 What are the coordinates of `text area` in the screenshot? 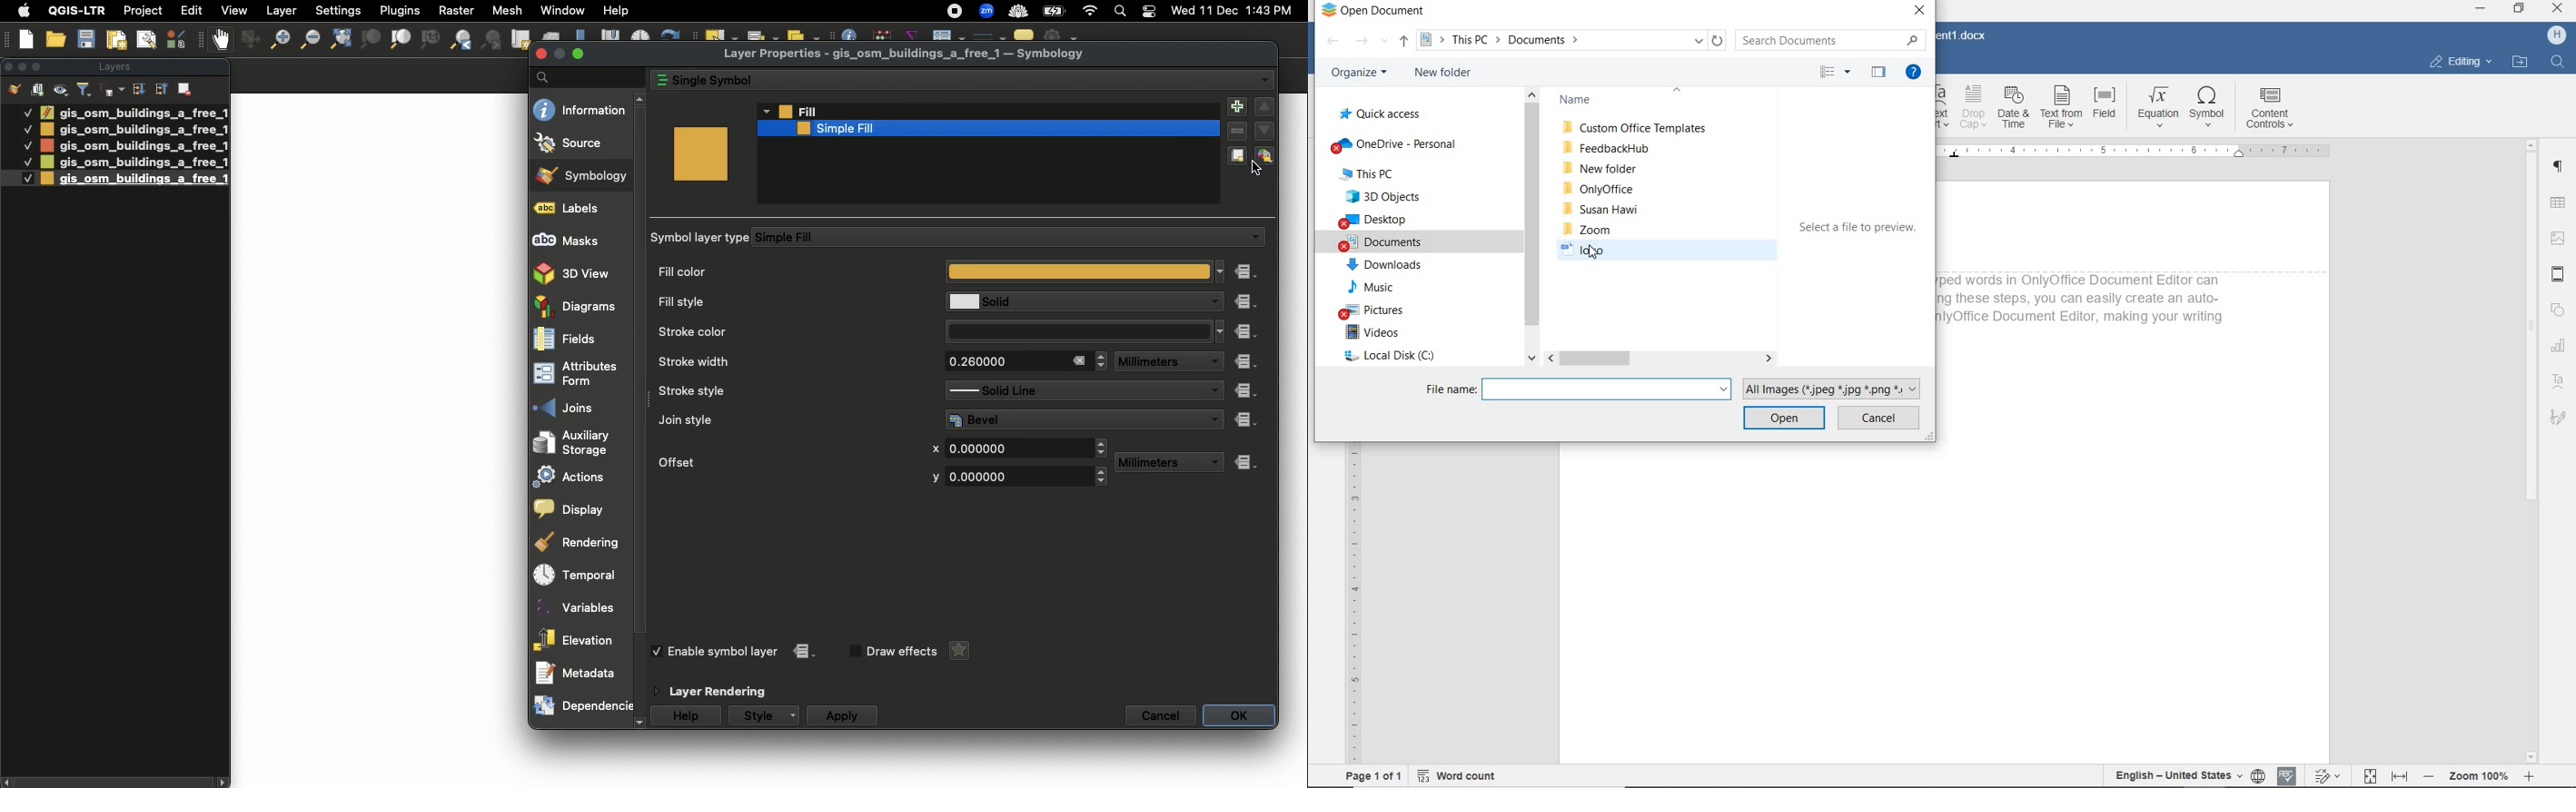 It's located at (2559, 381).